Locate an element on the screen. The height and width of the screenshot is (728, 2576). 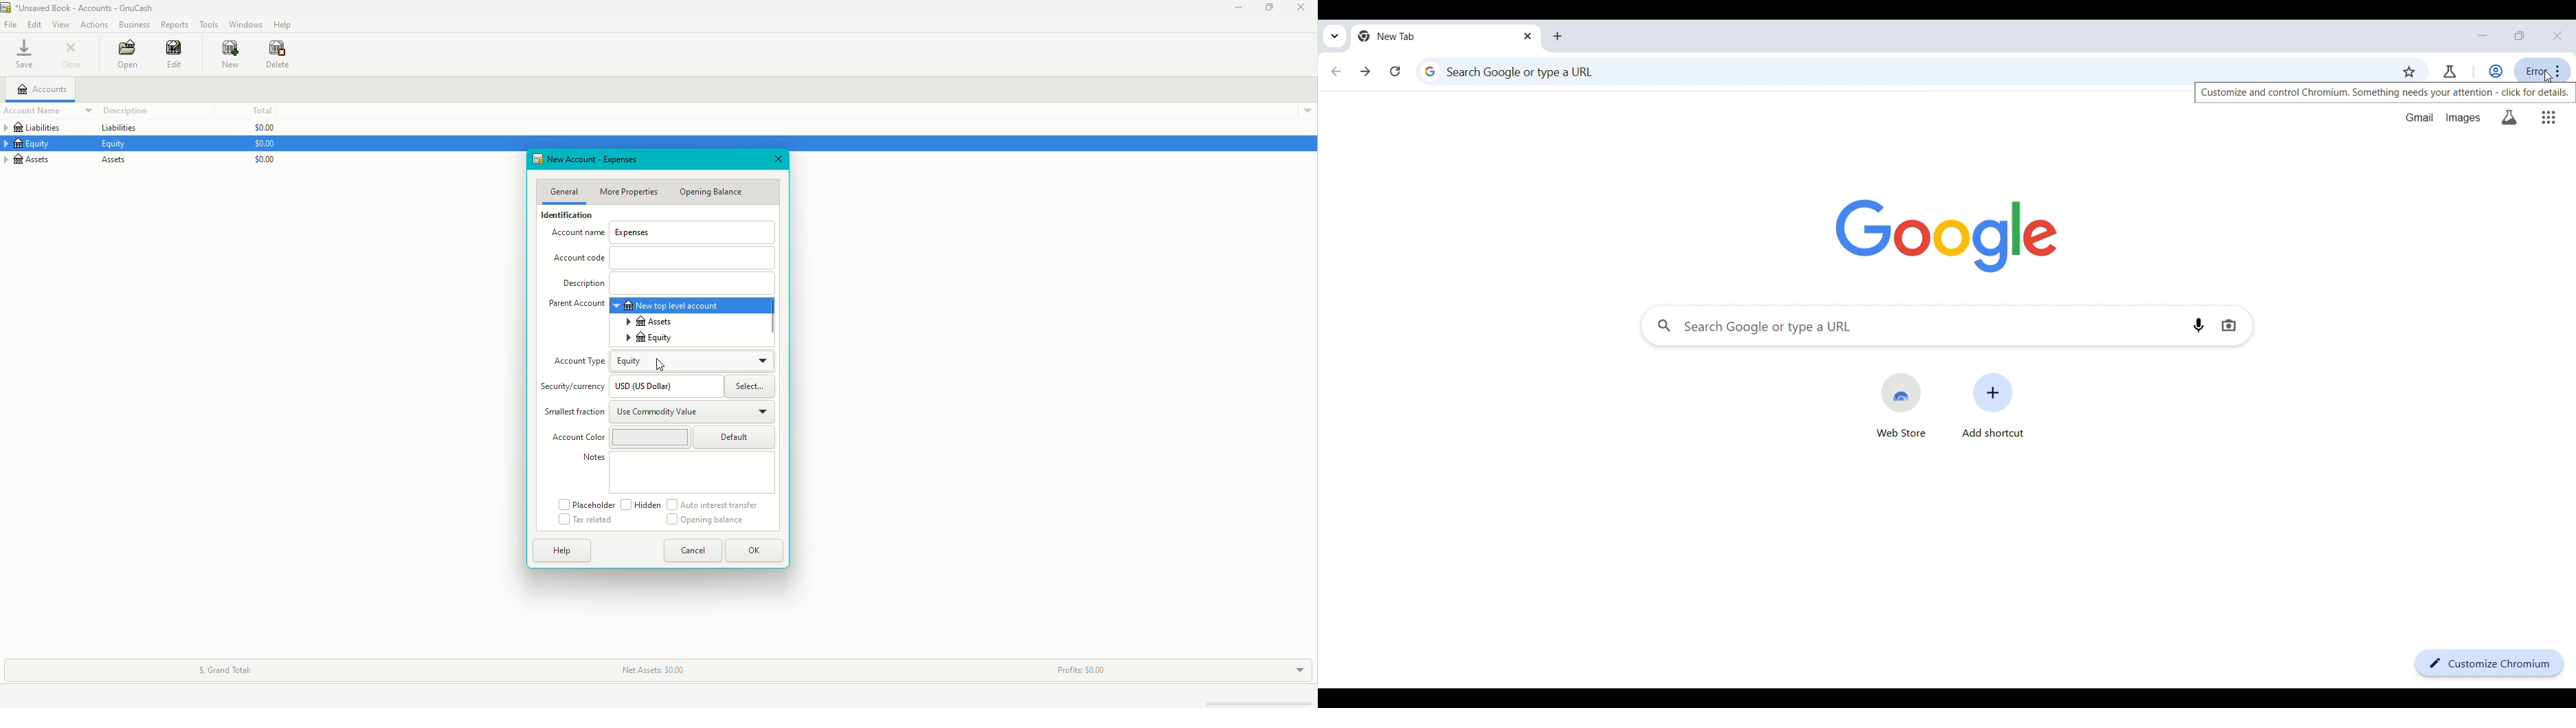
Placeholder is located at coordinates (585, 505).